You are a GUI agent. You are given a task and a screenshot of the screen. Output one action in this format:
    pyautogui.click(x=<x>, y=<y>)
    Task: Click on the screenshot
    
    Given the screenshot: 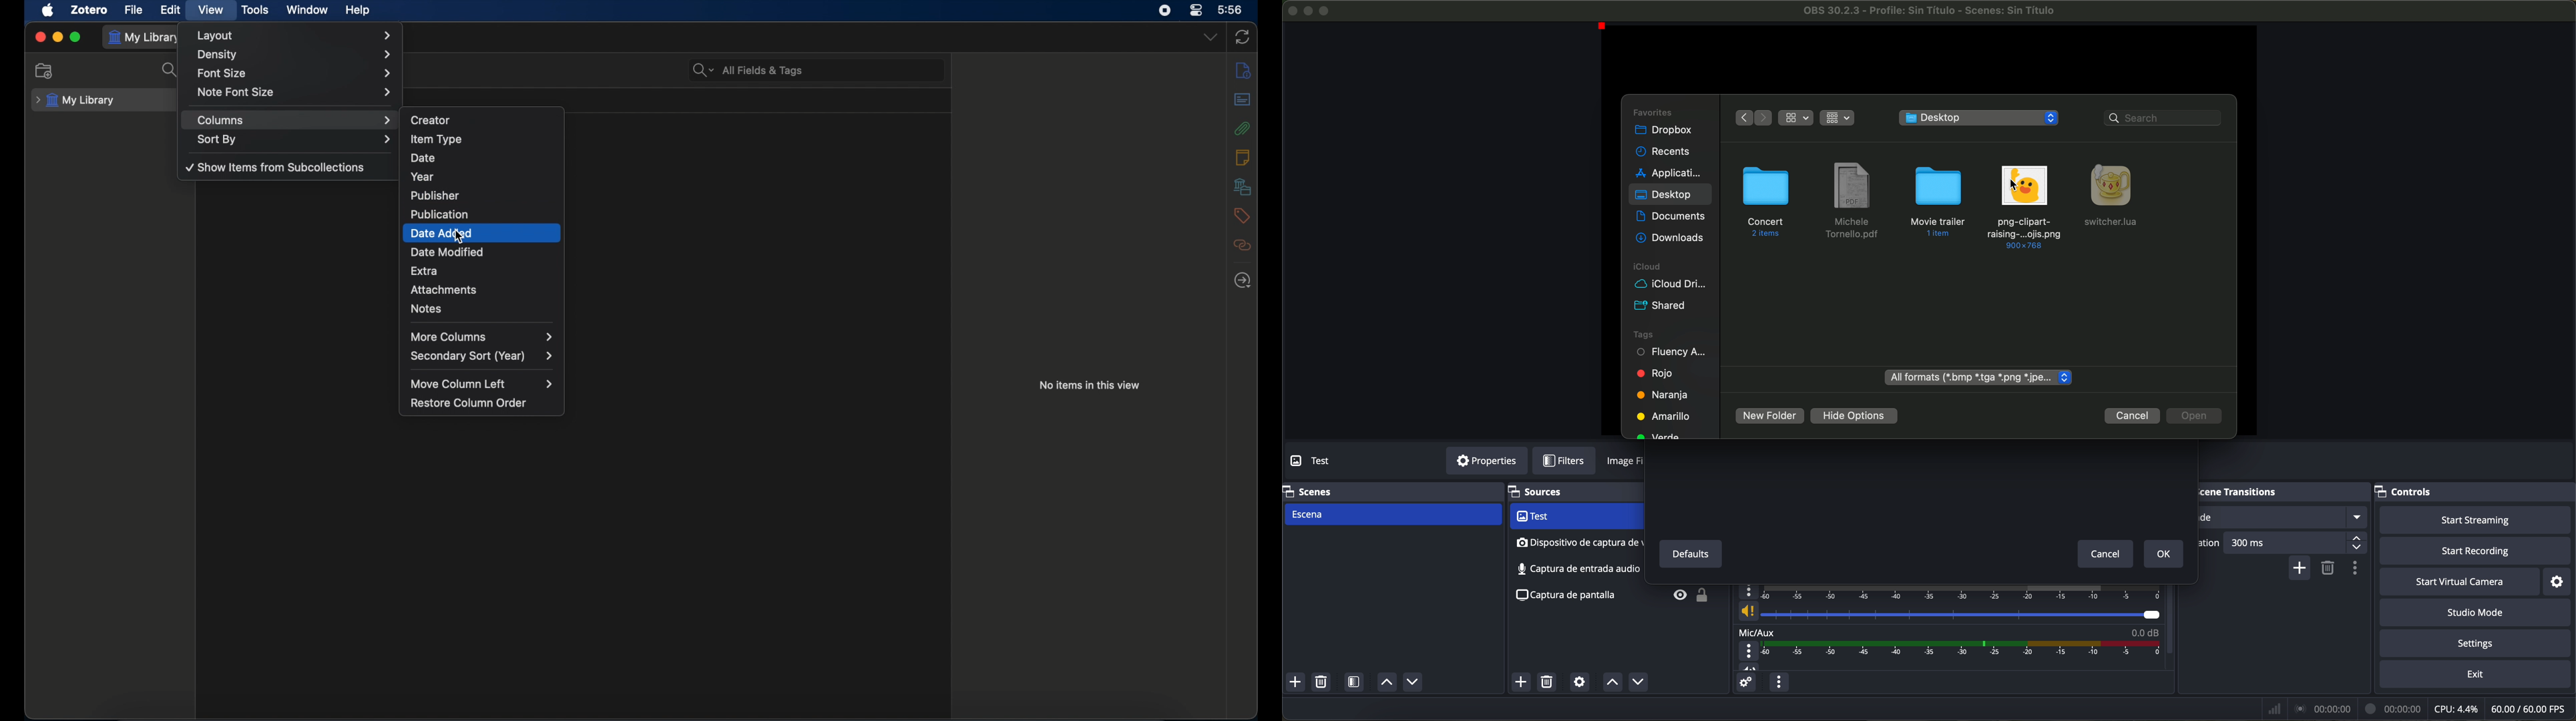 What is the action you would take?
    pyautogui.click(x=1576, y=568)
    